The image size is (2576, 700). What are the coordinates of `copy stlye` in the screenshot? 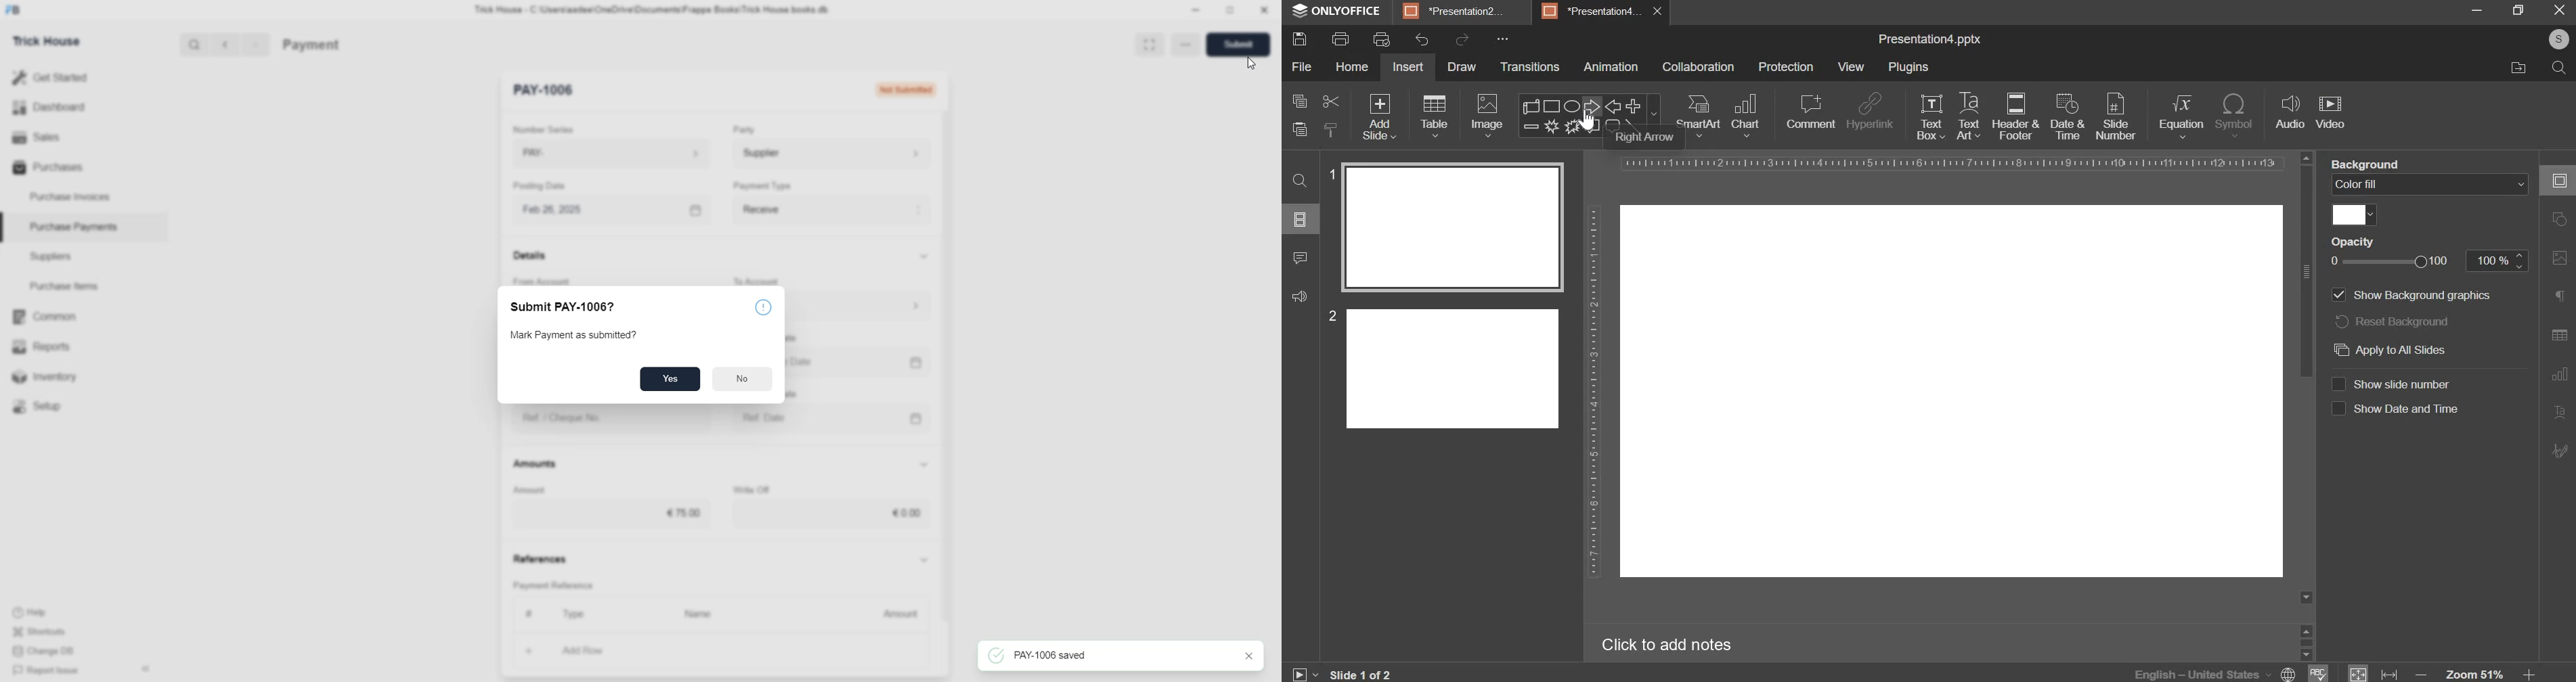 It's located at (1330, 129).